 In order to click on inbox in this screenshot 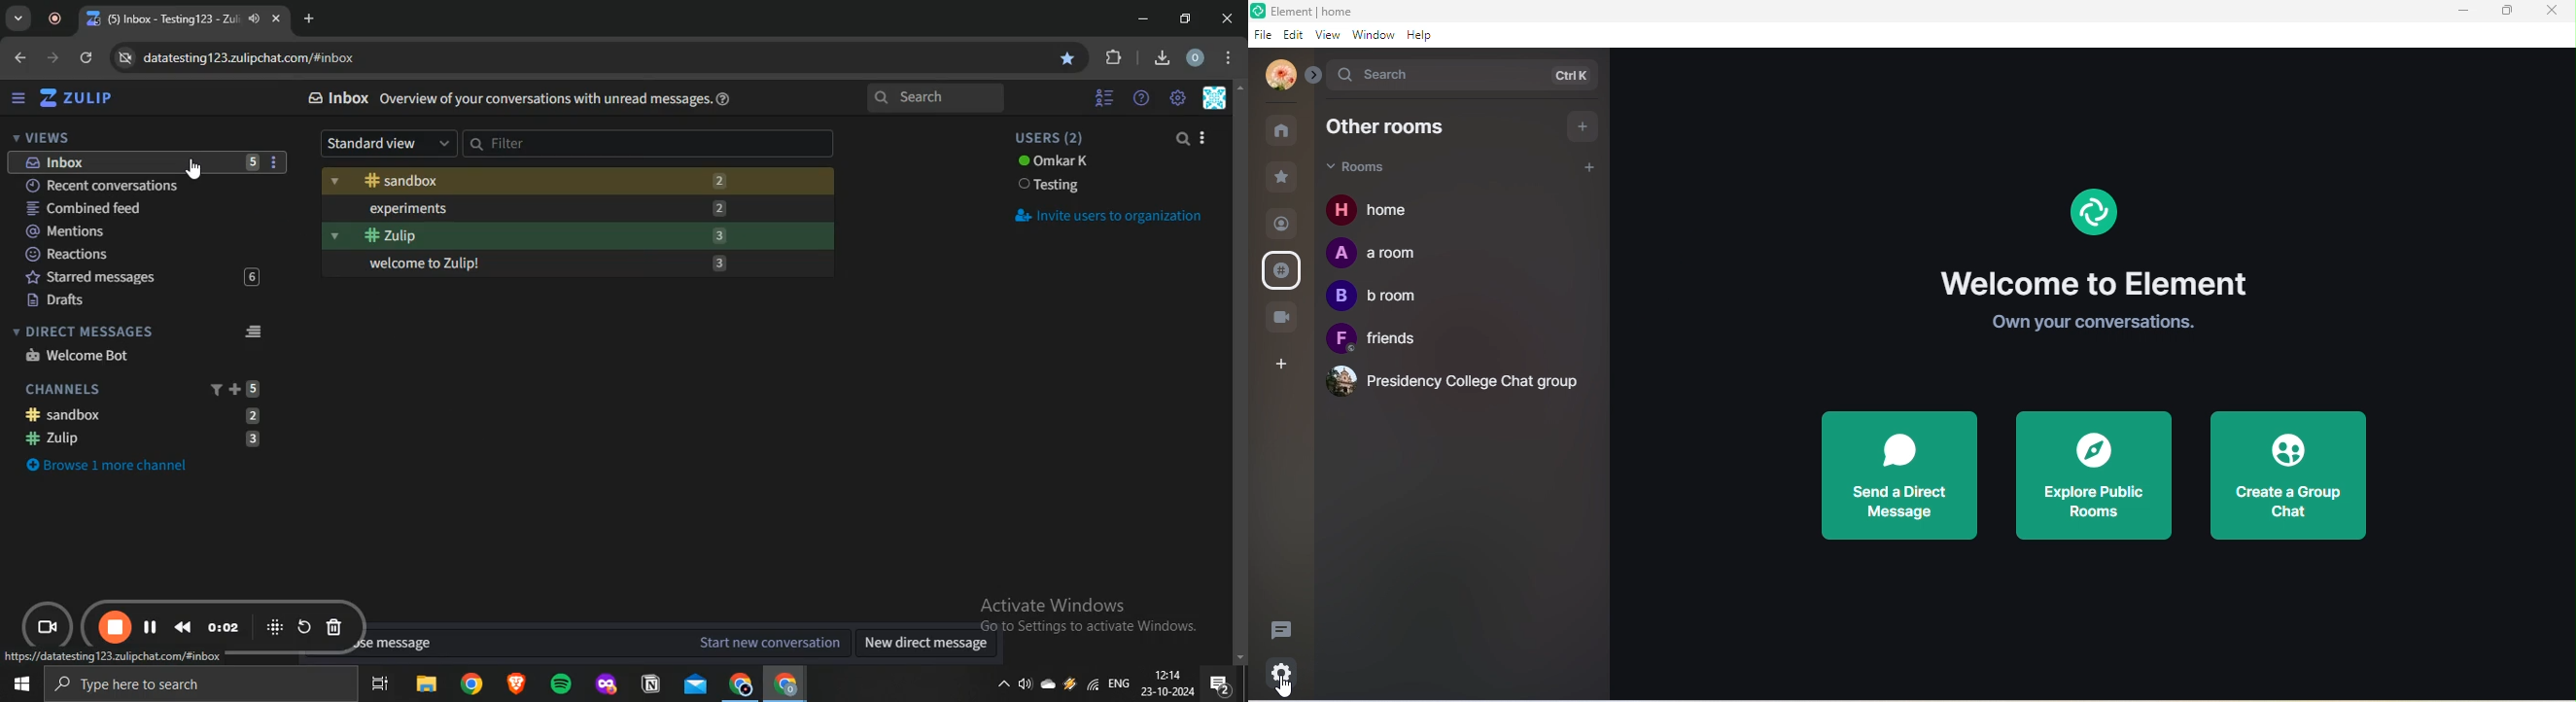, I will do `click(140, 162)`.